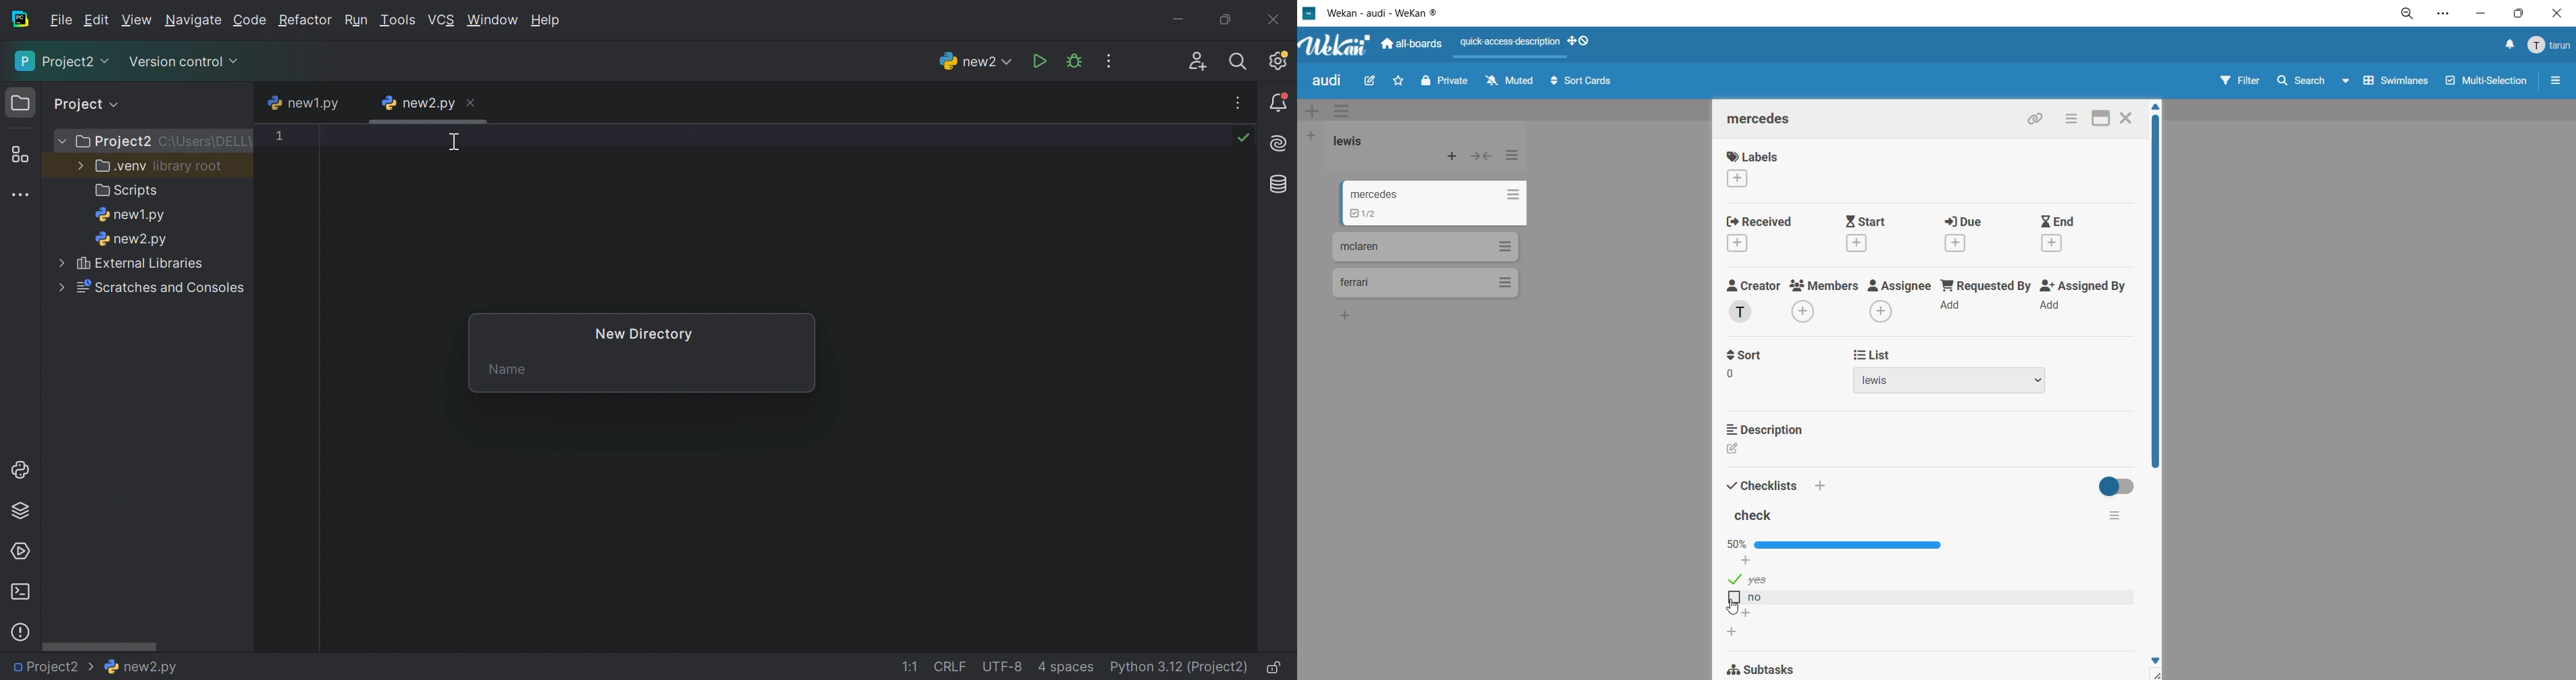 This screenshot has width=2576, height=700. I want to click on card title, so click(1768, 122).